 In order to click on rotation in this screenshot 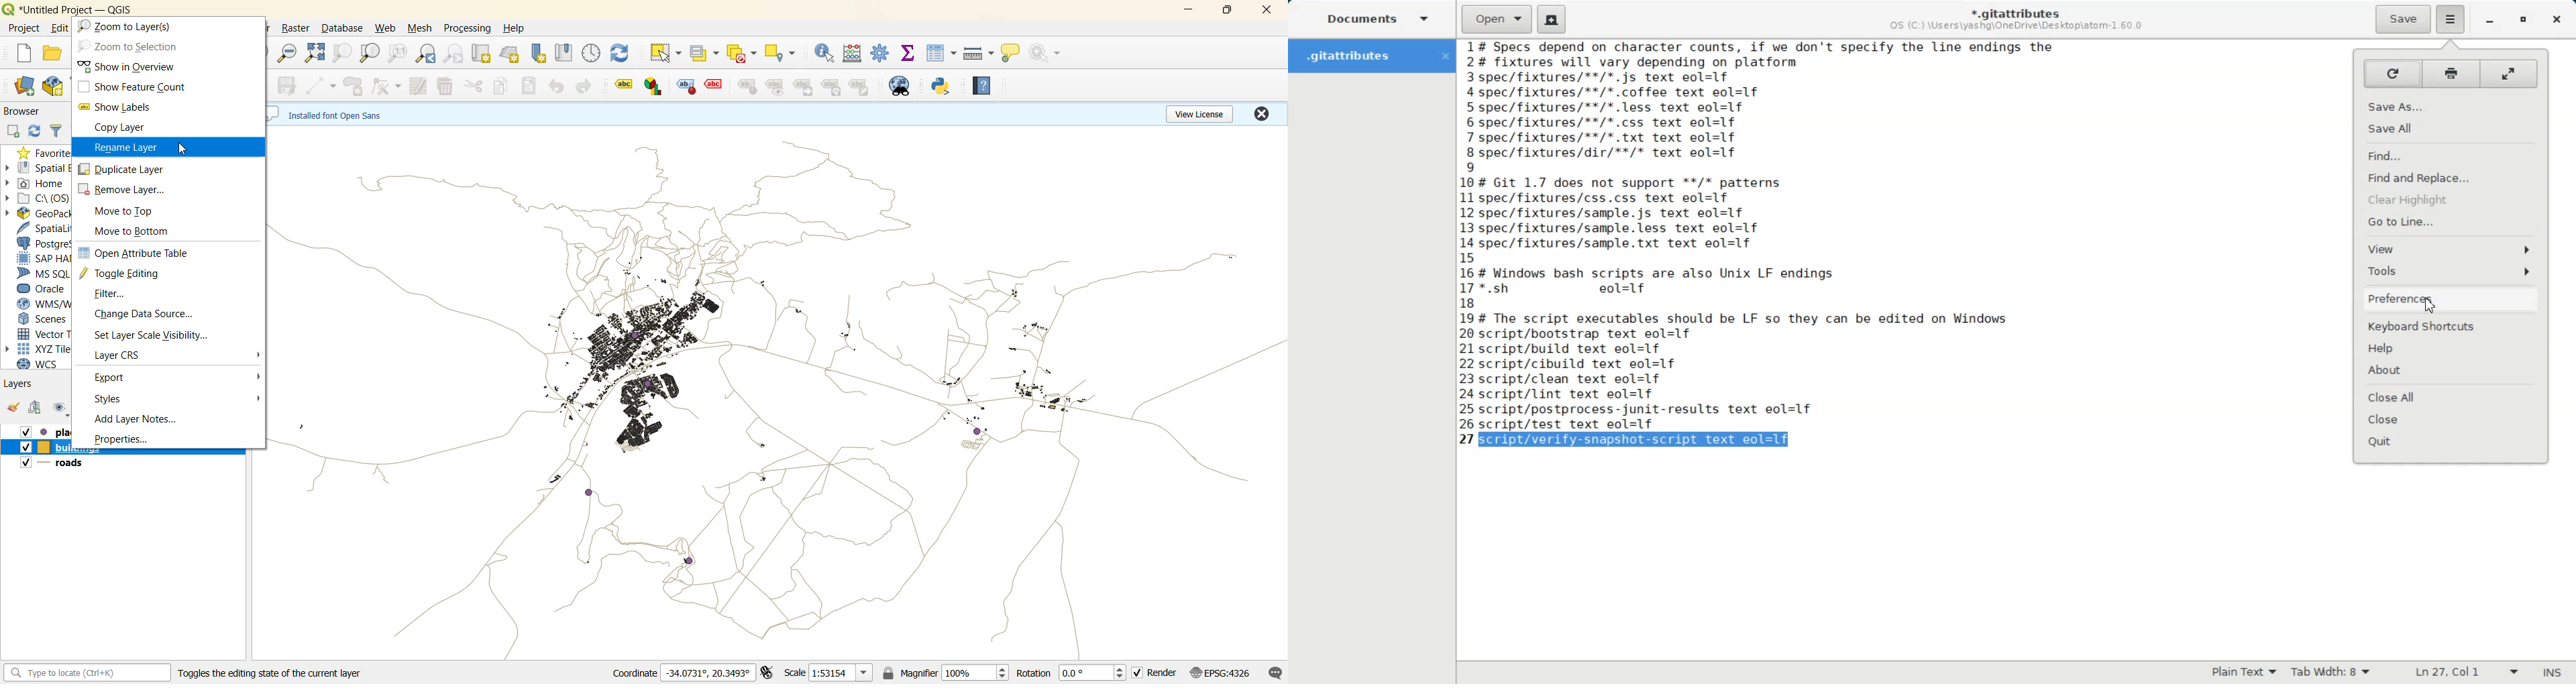, I will do `click(1071, 673)`.